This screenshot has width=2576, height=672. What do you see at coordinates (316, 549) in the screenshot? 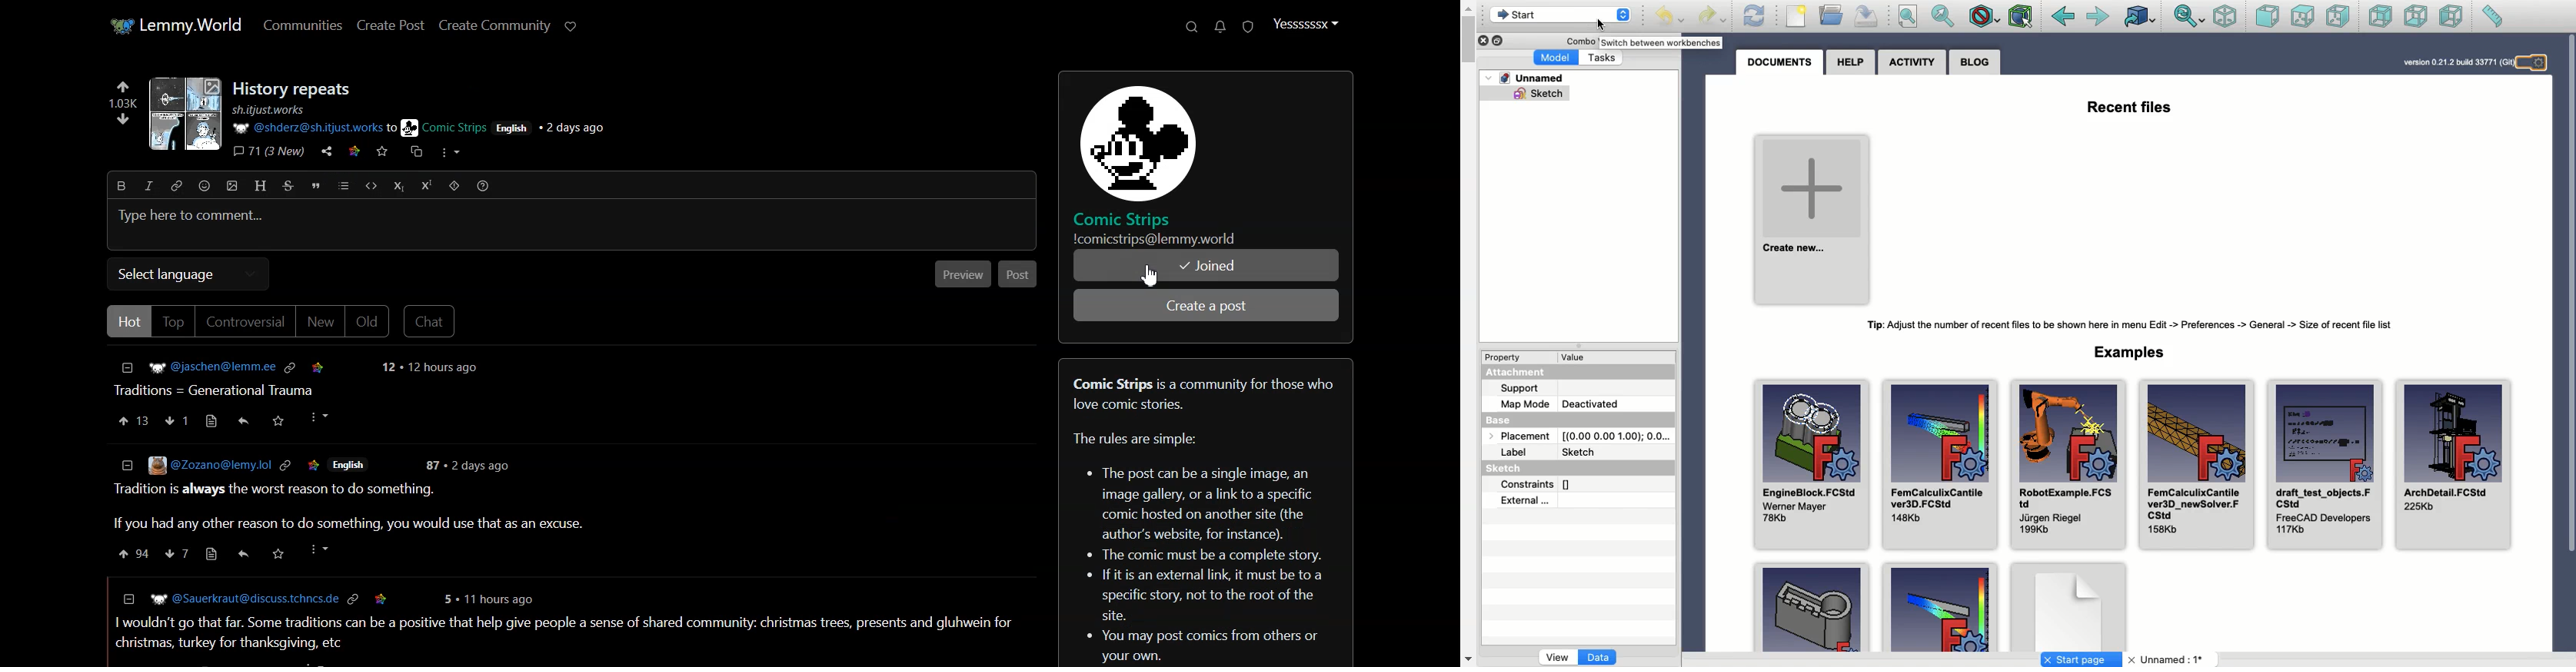
I see `more` at bounding box center [316, 549].